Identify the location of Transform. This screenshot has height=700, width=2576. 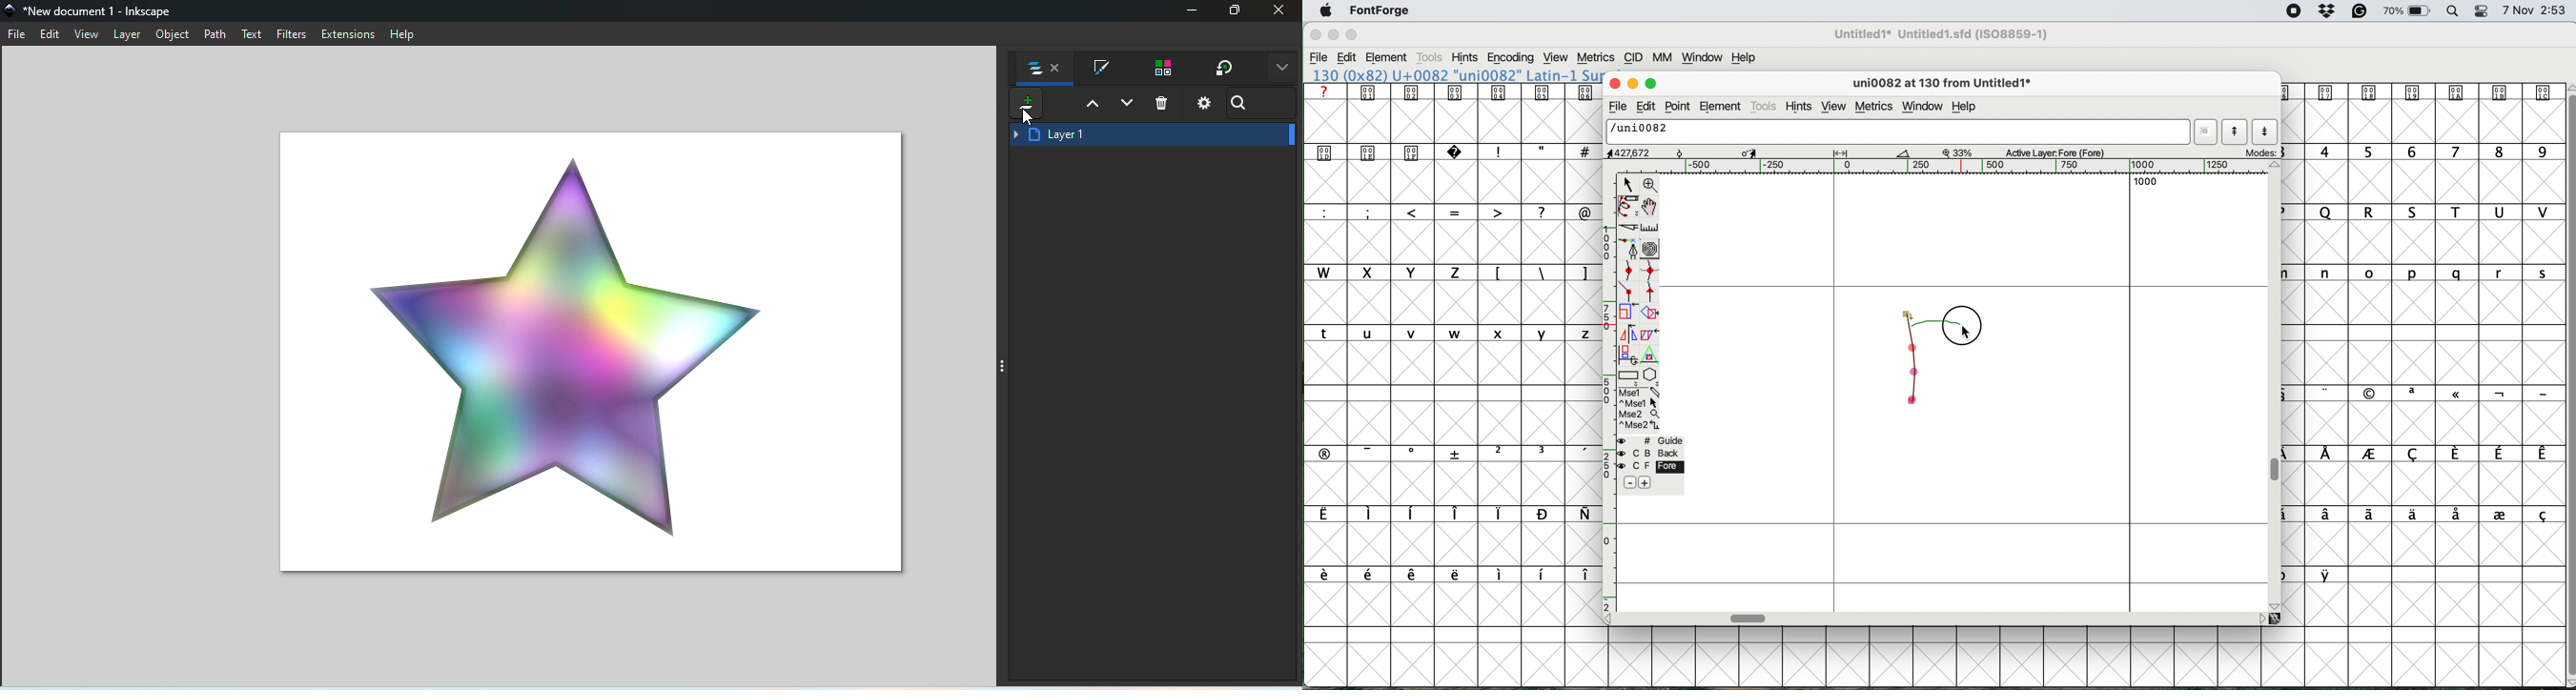
(1224, 69).